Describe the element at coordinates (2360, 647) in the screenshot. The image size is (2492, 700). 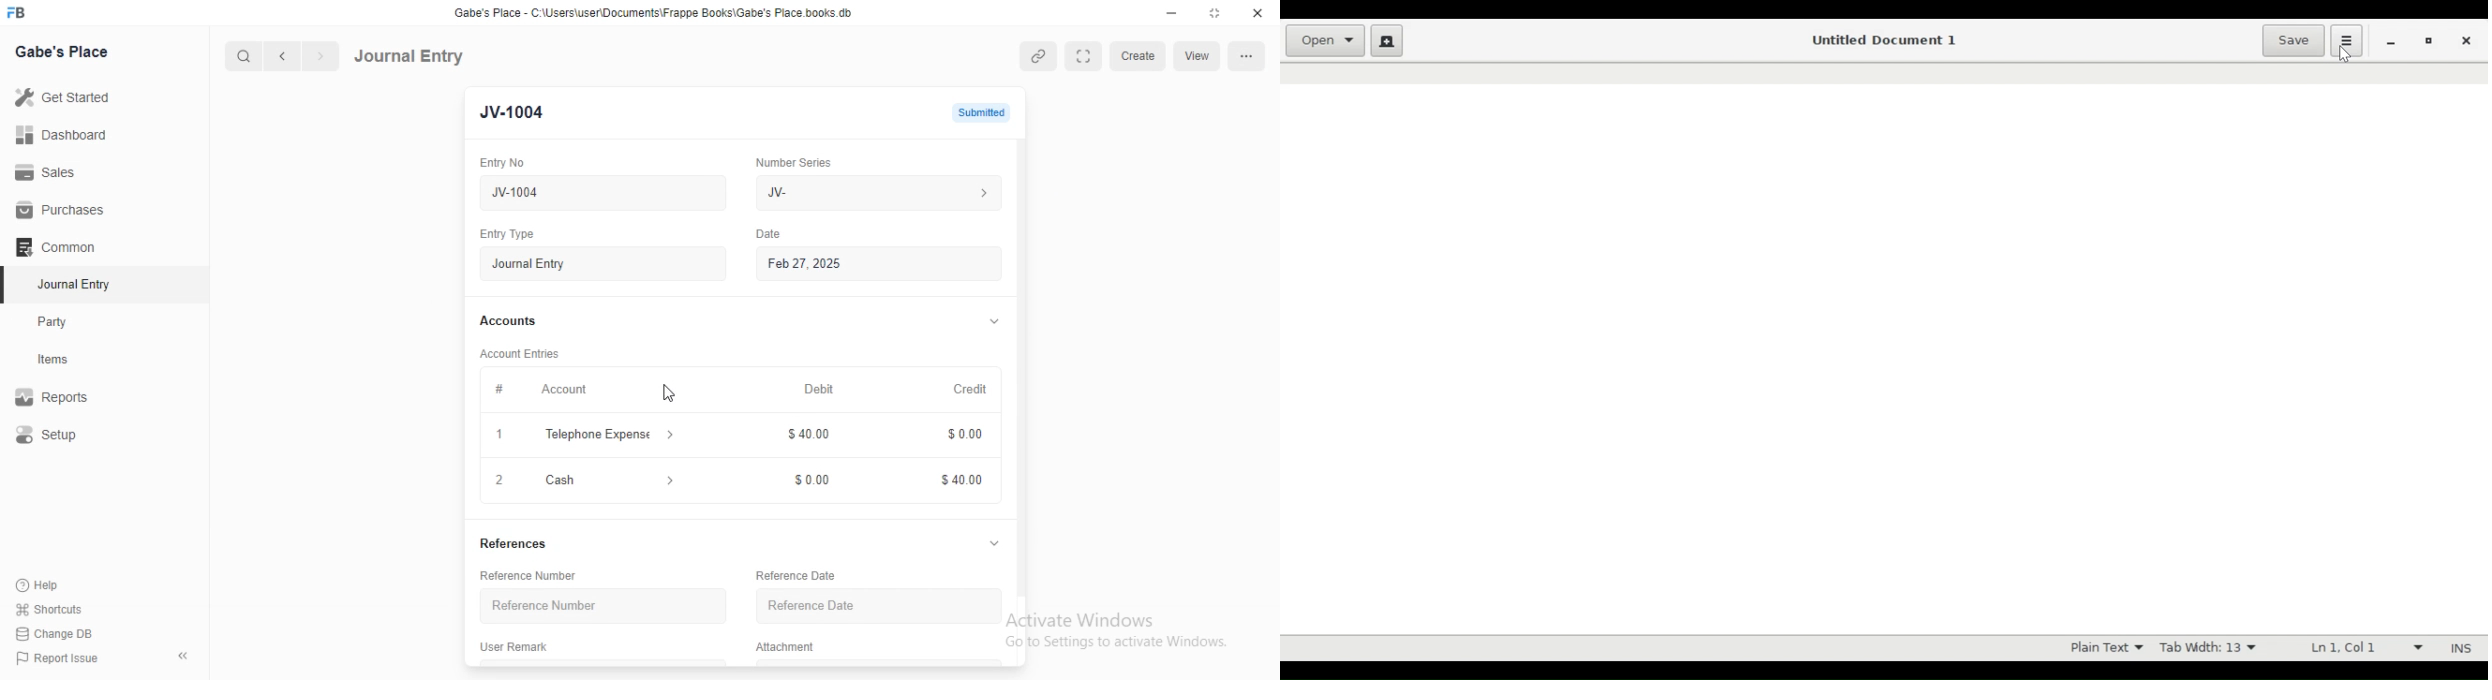
I see `Ln 1 Col 1` at that location.